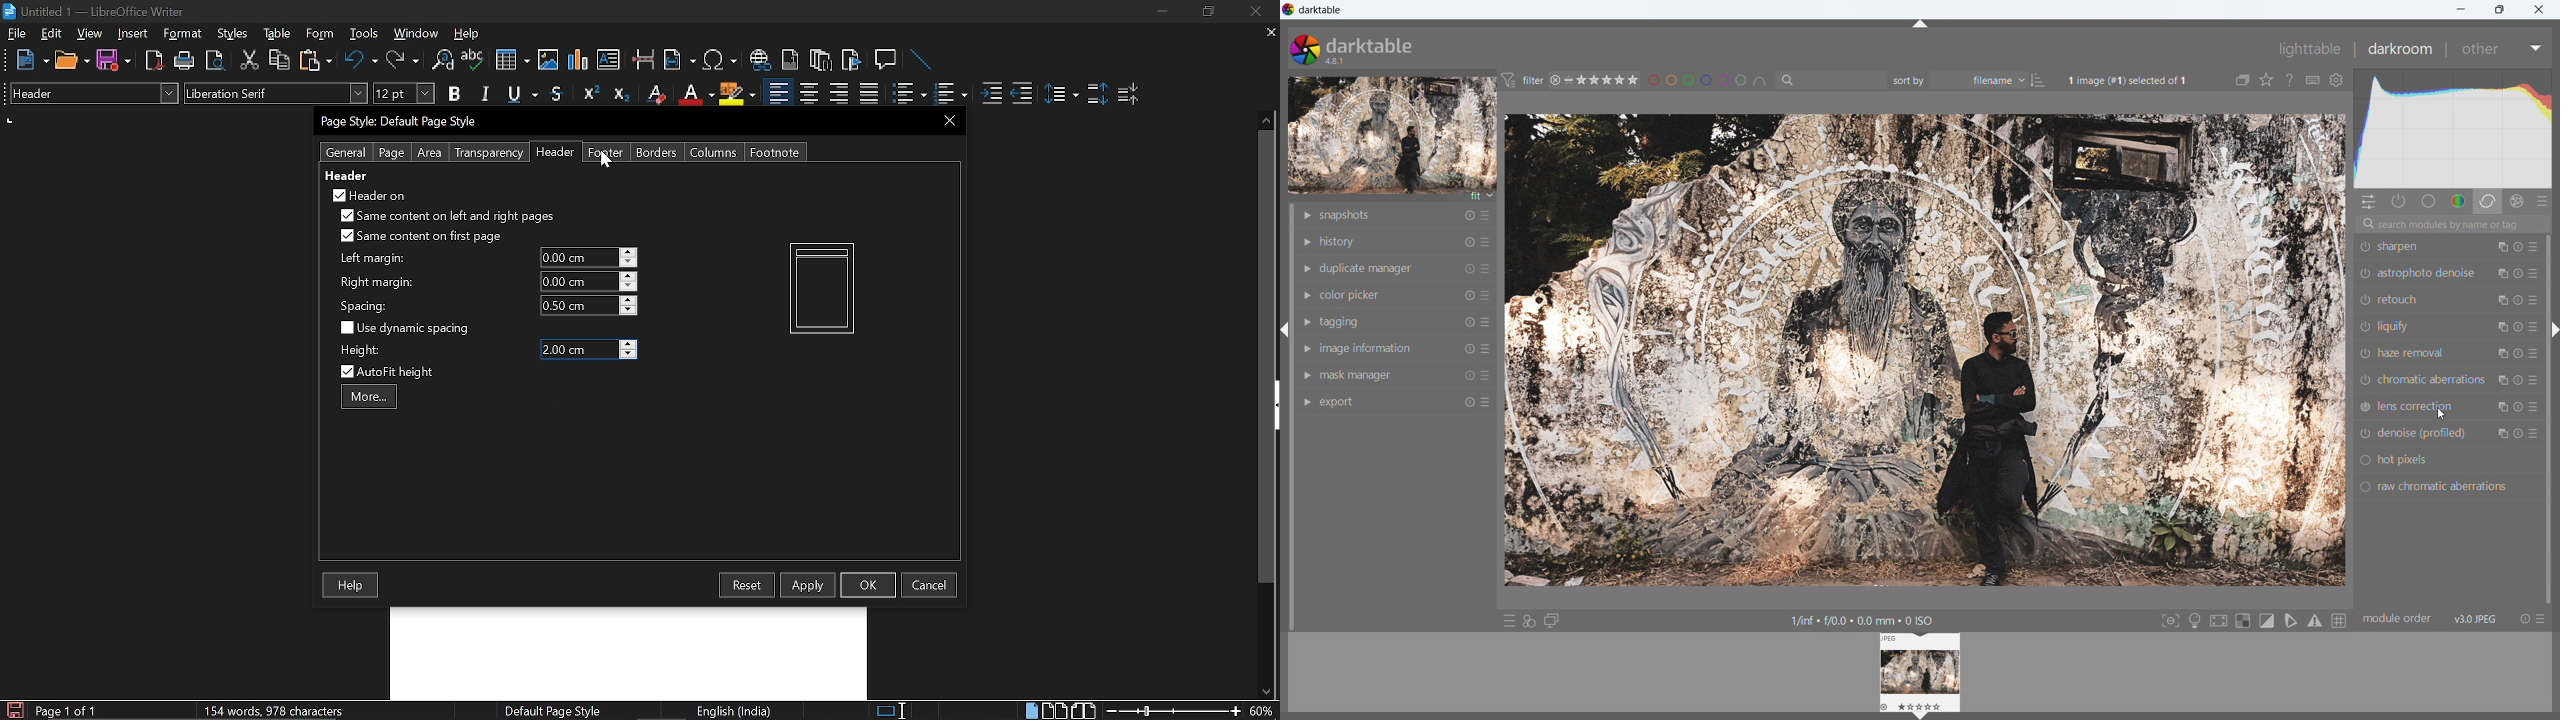 The width and height of the screenshot is (2576, 728). I want to click on multiple instance action, so click(2501, 355).